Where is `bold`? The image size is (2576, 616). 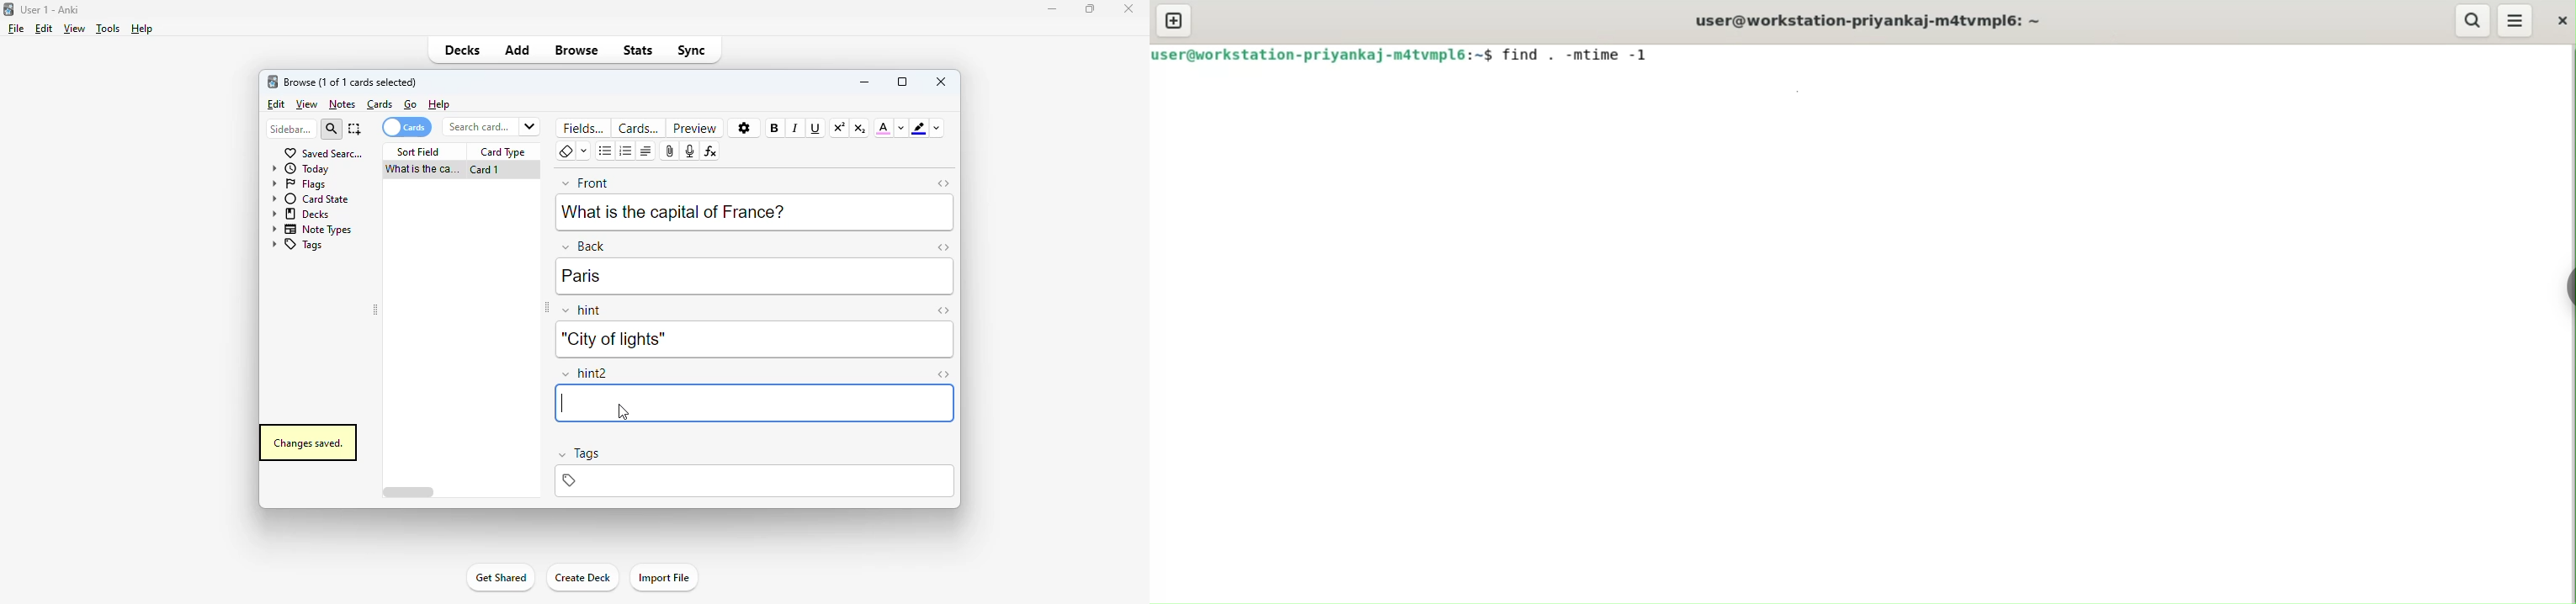
bold is located at coordinates (773, 127).